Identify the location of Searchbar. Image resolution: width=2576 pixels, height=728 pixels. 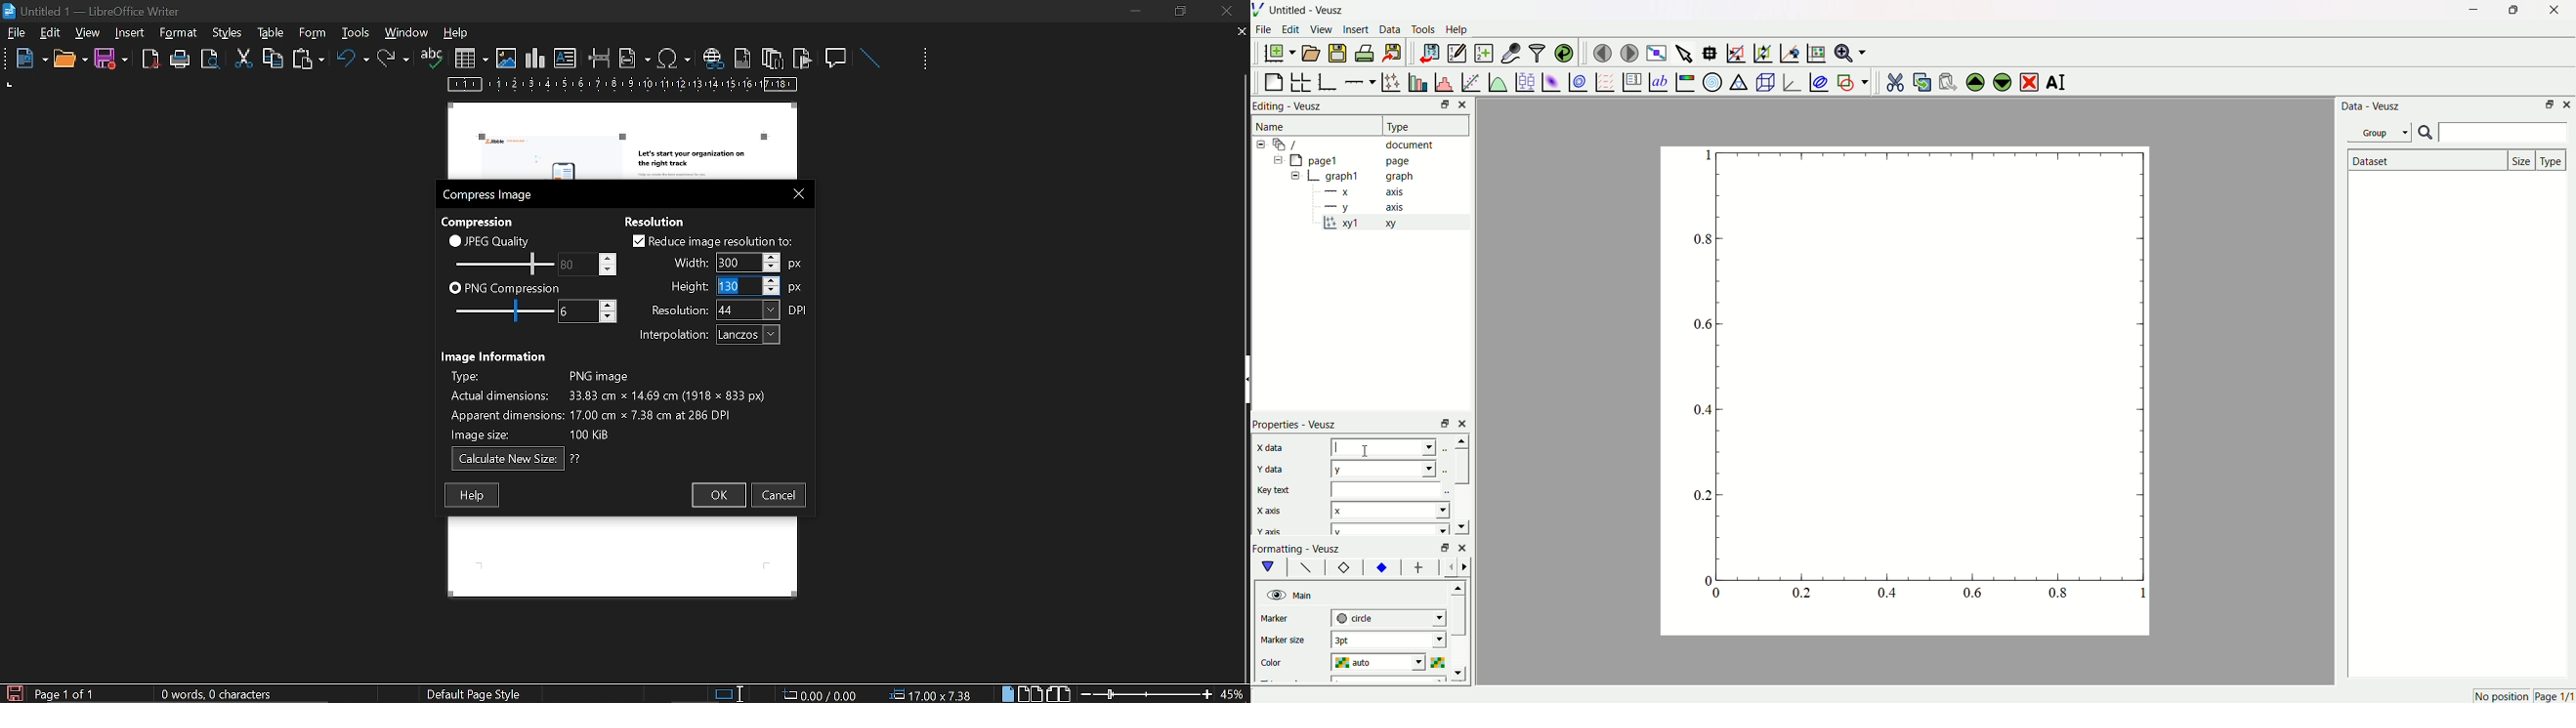
(2493, 133).